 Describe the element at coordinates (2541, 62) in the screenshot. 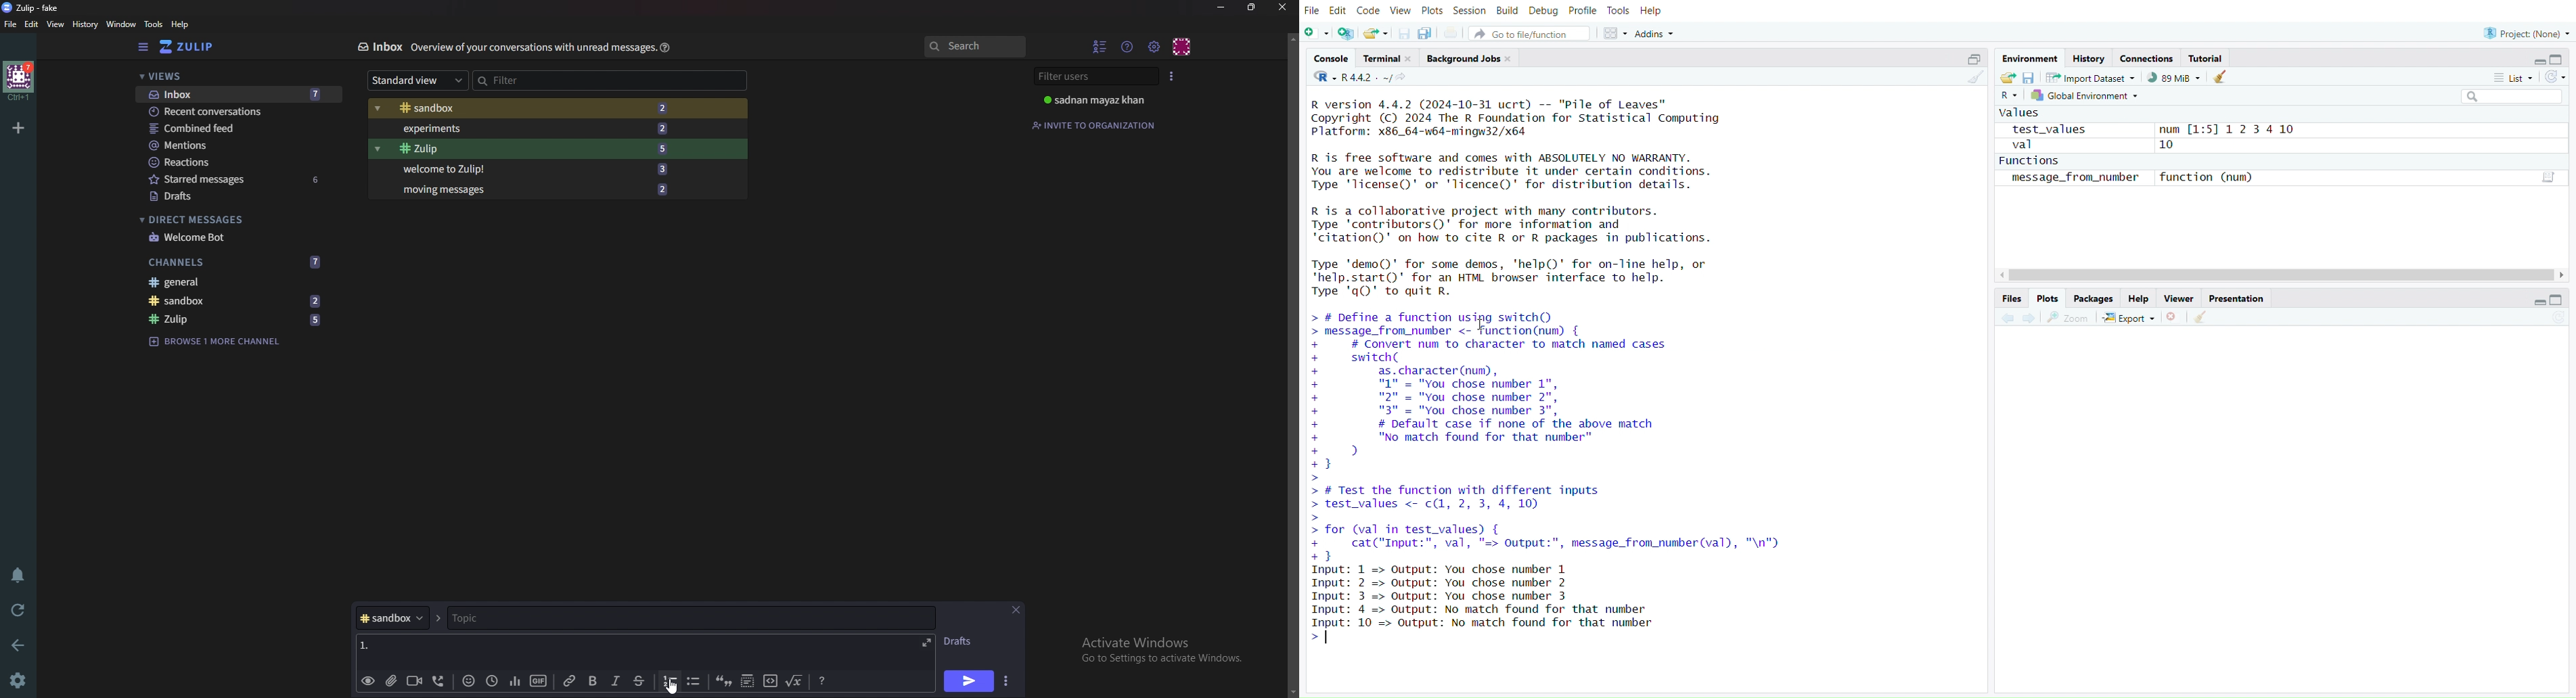

I see `Minimize` at that location.